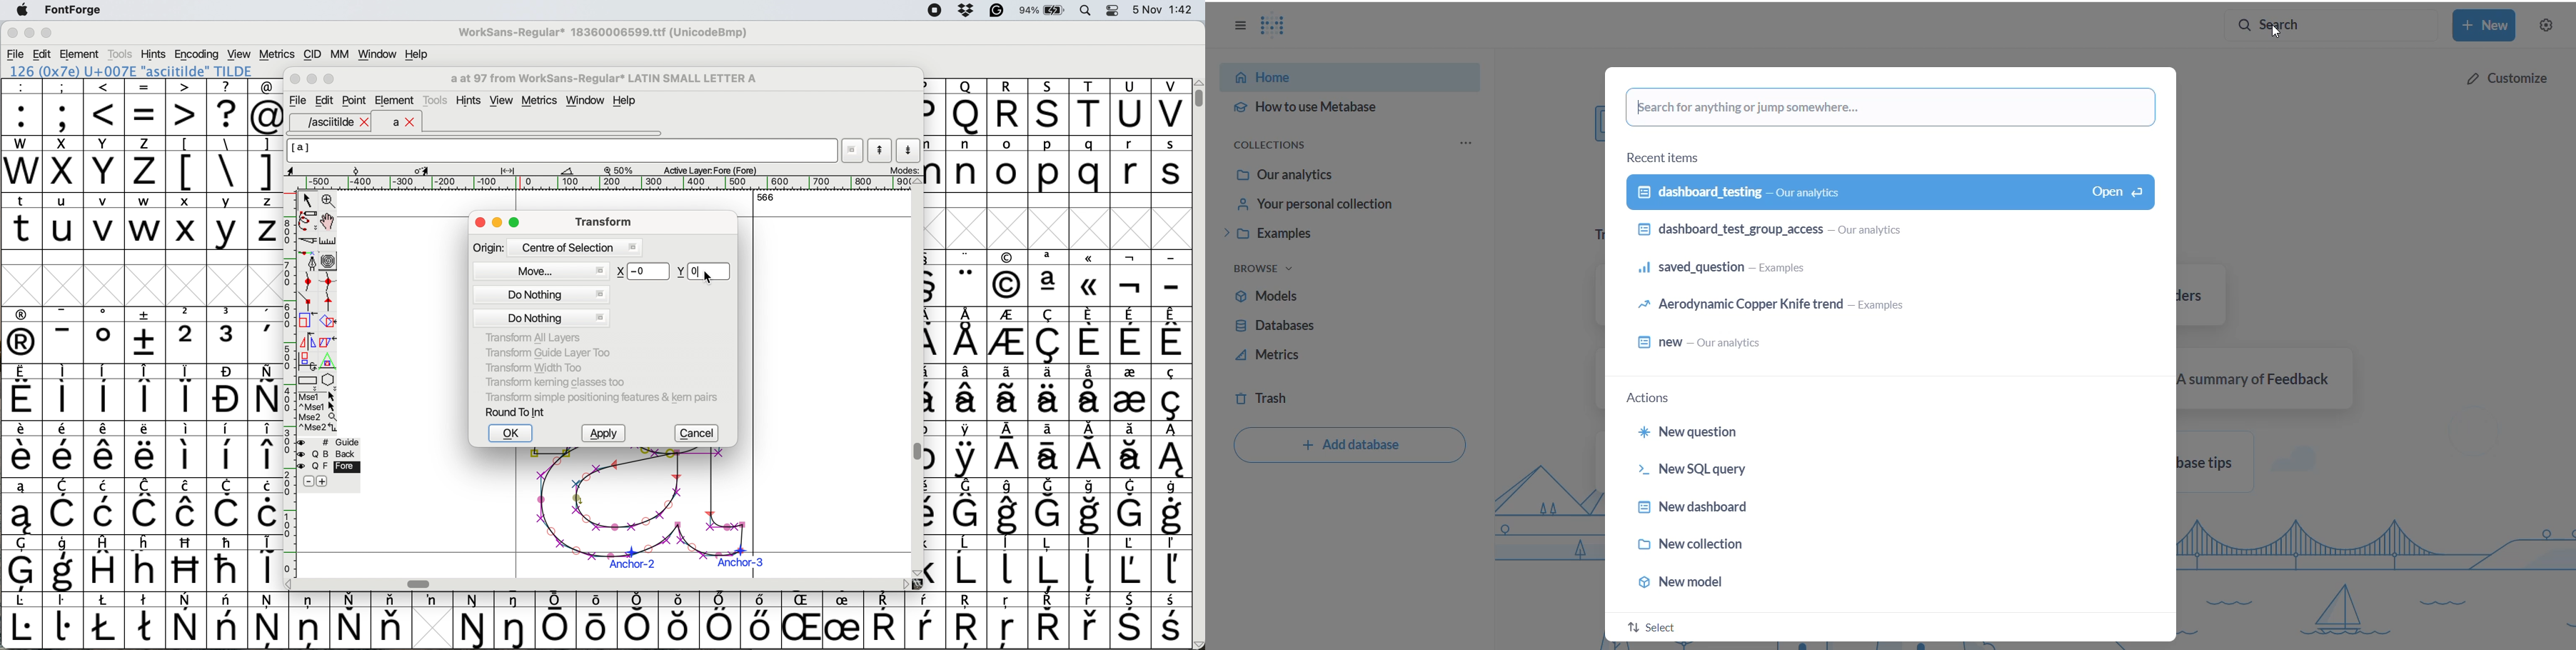 This screenshot has height=672, width=2576. I want to click on metrics, so click(543, 101).